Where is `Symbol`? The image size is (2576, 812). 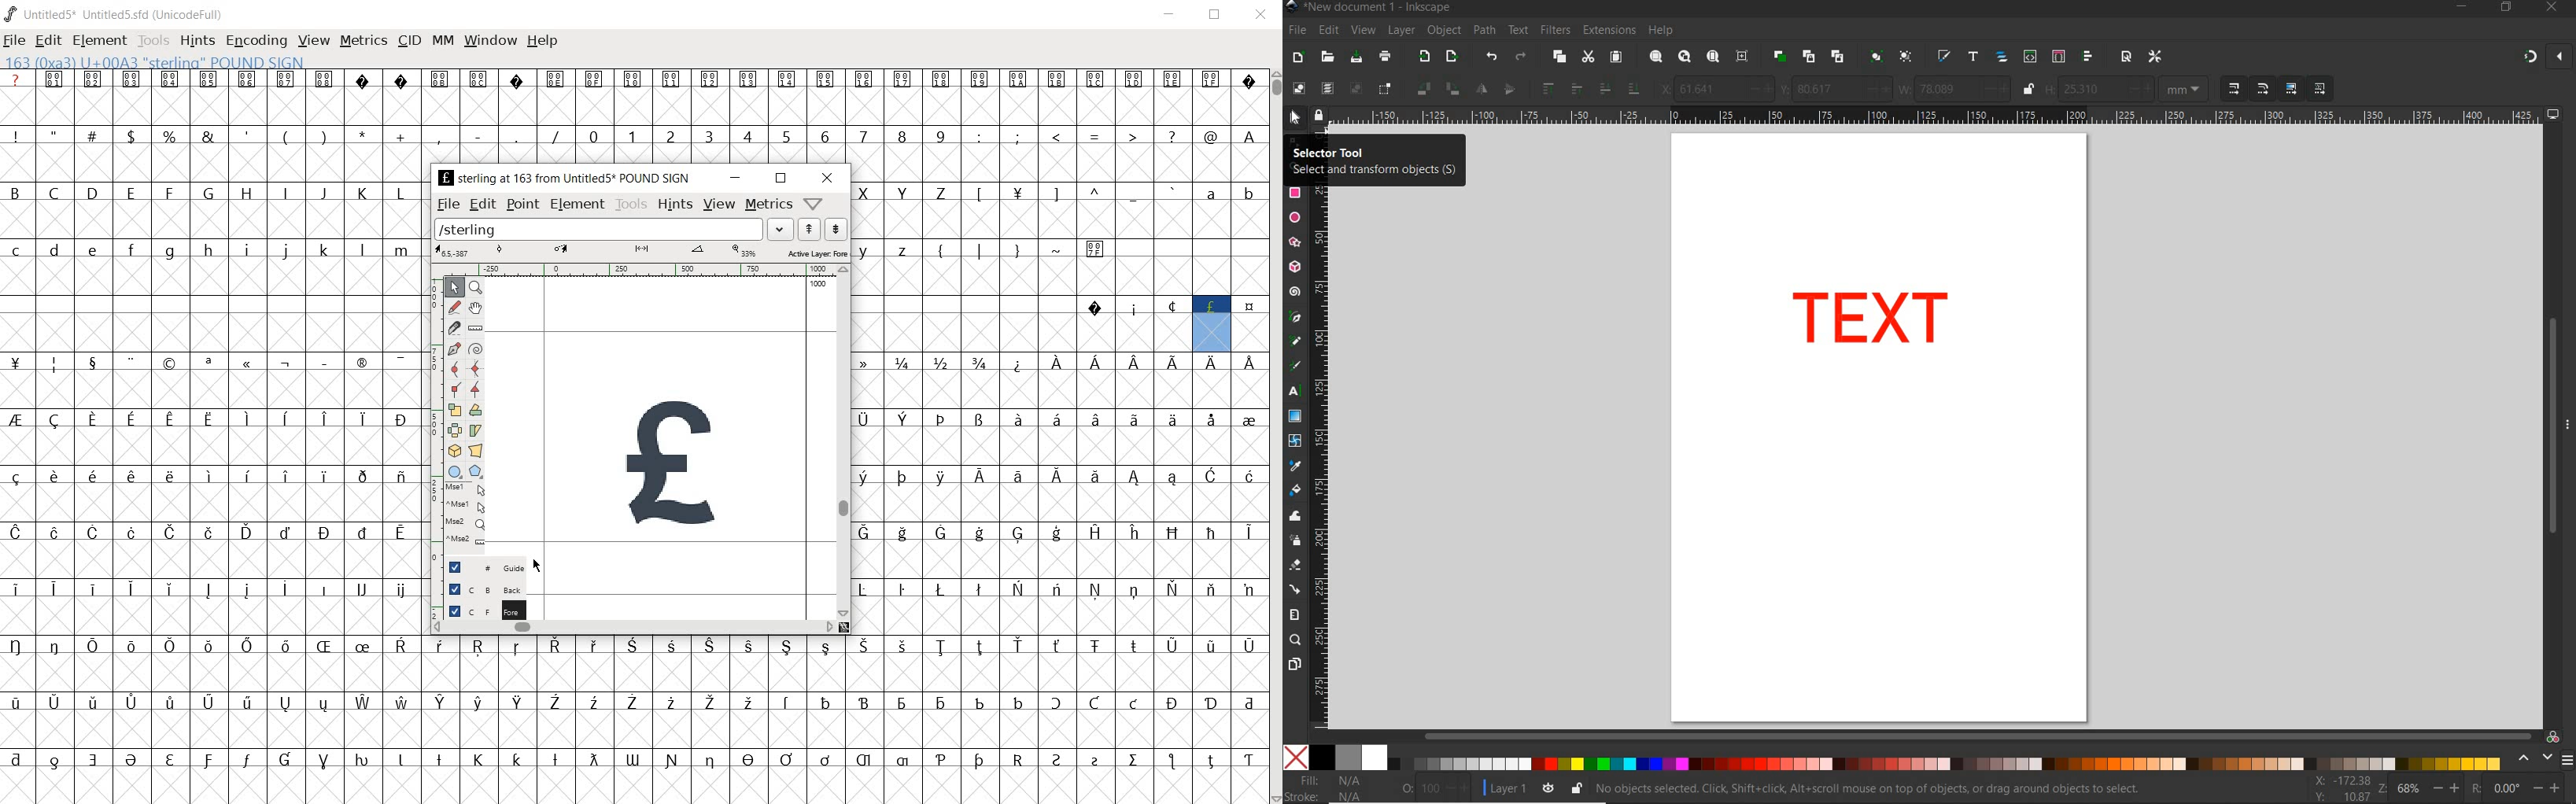
Symbol is located at coordinates (1175, 81).